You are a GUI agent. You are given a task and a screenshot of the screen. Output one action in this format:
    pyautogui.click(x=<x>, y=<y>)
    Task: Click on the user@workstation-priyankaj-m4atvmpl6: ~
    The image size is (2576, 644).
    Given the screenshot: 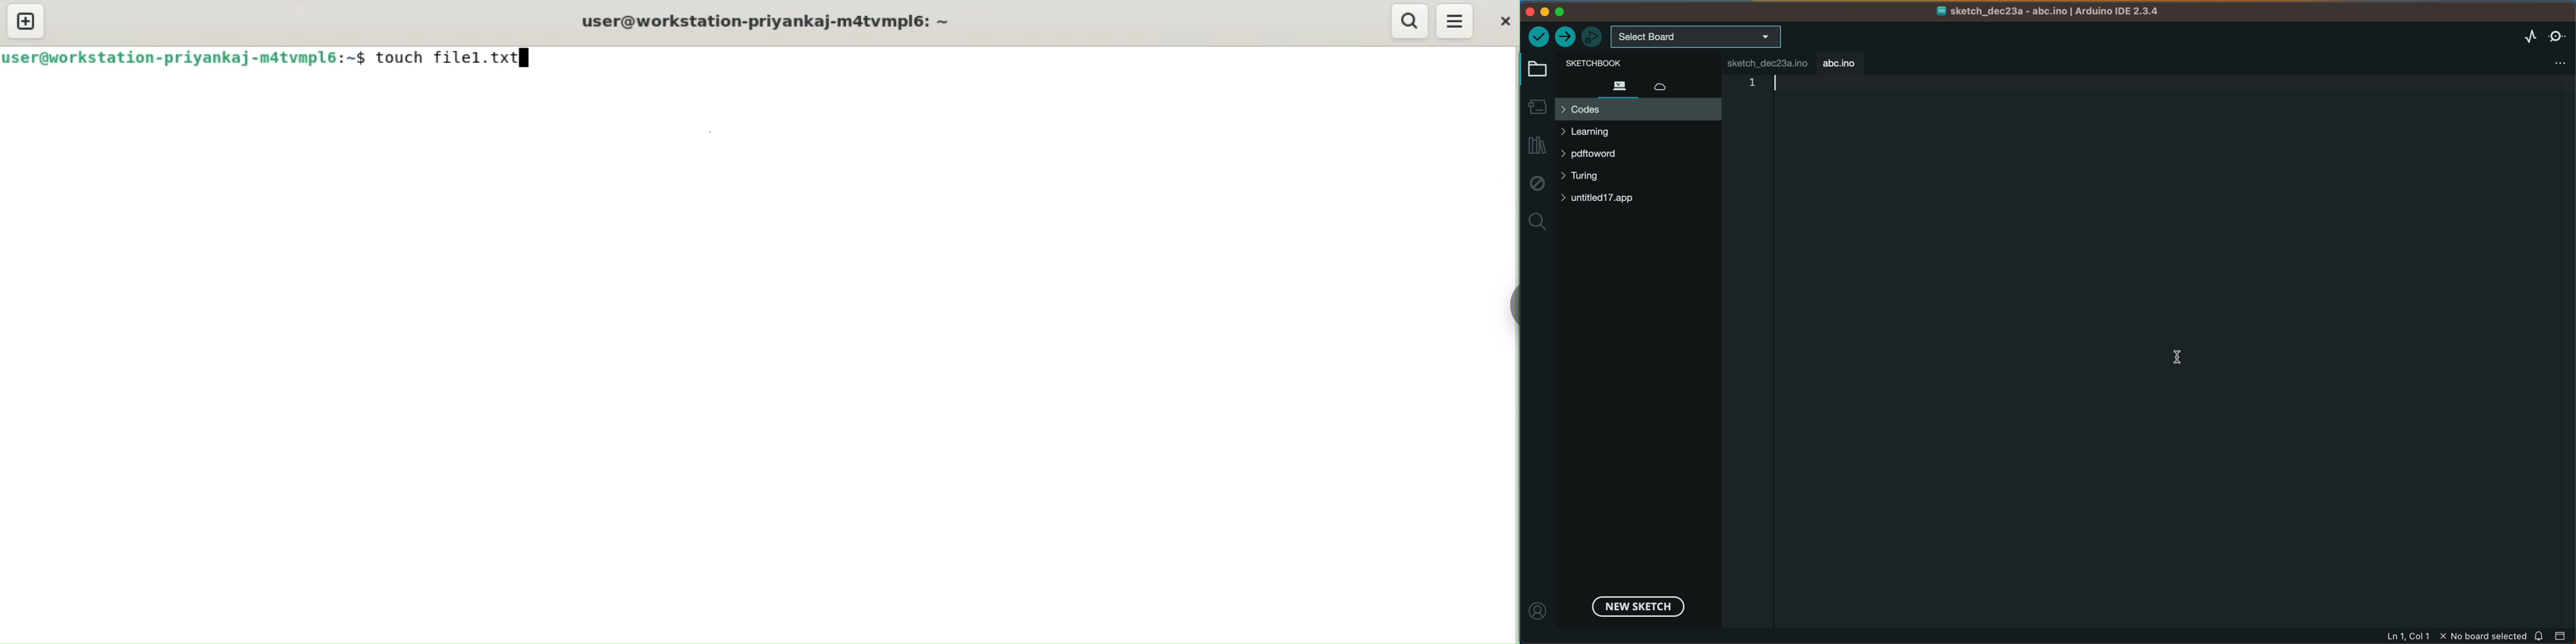 What is the action you would take?
    pyautogui.click(x=771, y=22)
    